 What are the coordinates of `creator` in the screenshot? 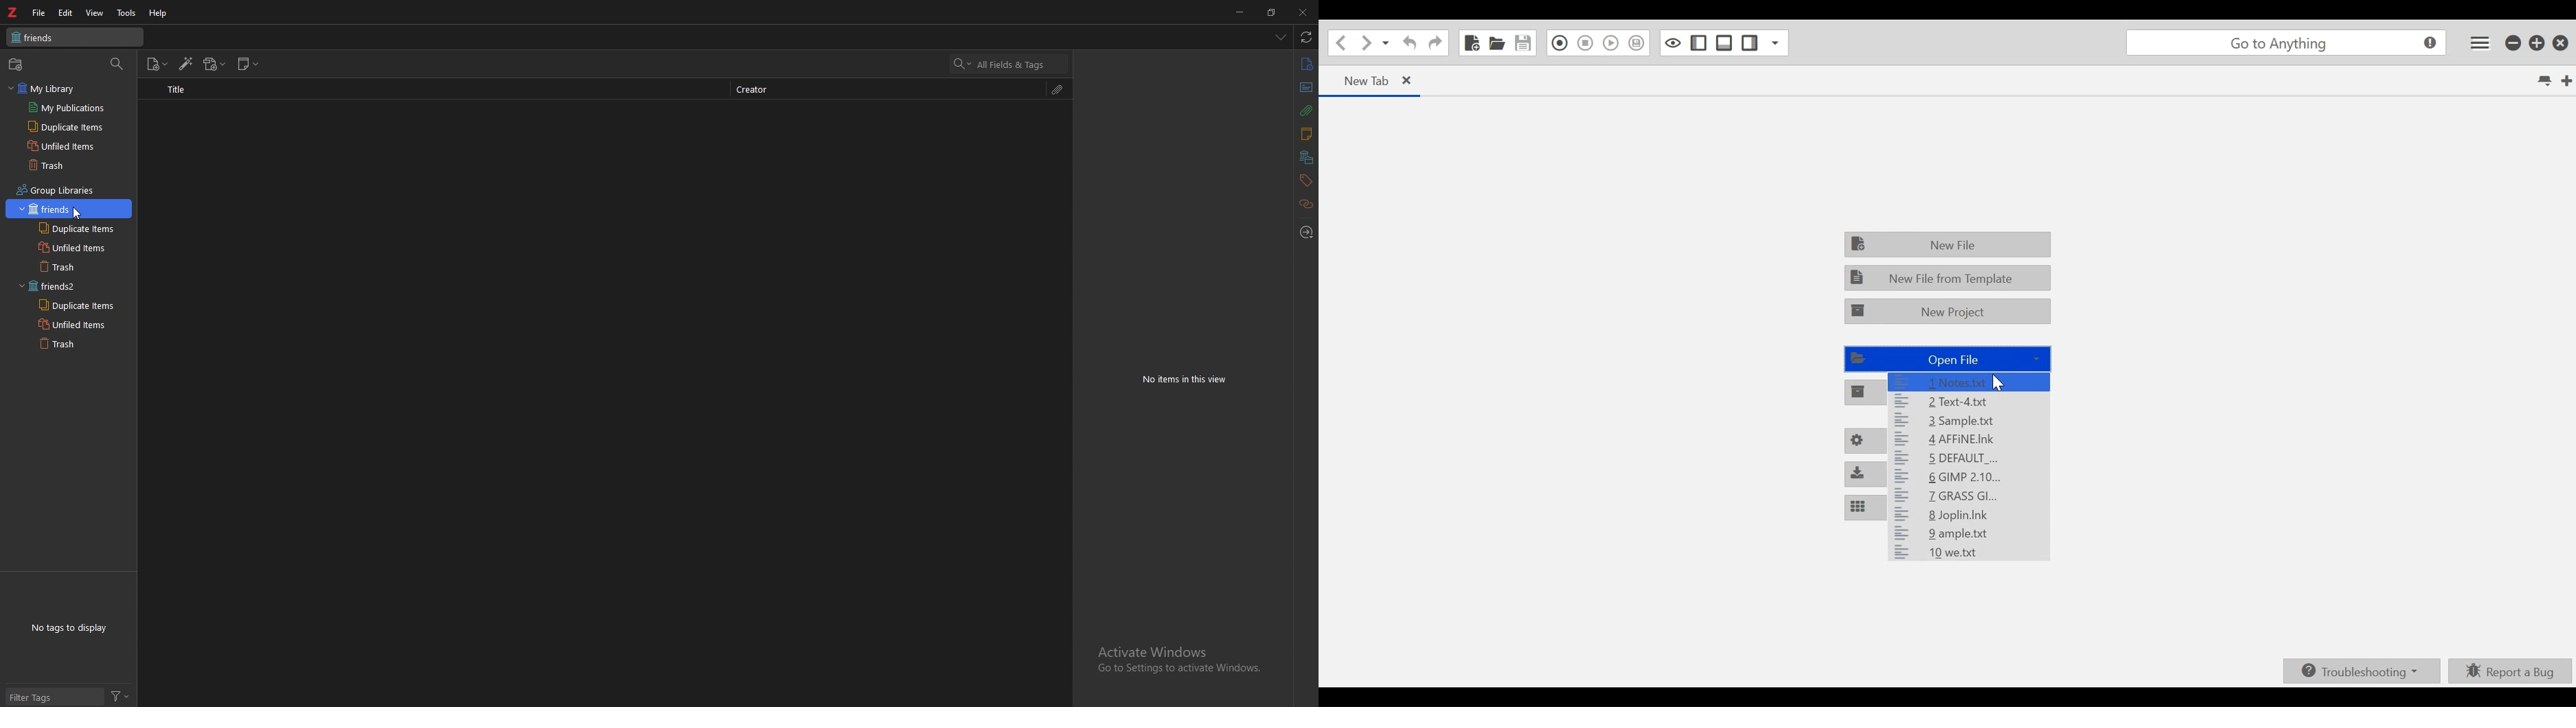 It's located at (766, 88).